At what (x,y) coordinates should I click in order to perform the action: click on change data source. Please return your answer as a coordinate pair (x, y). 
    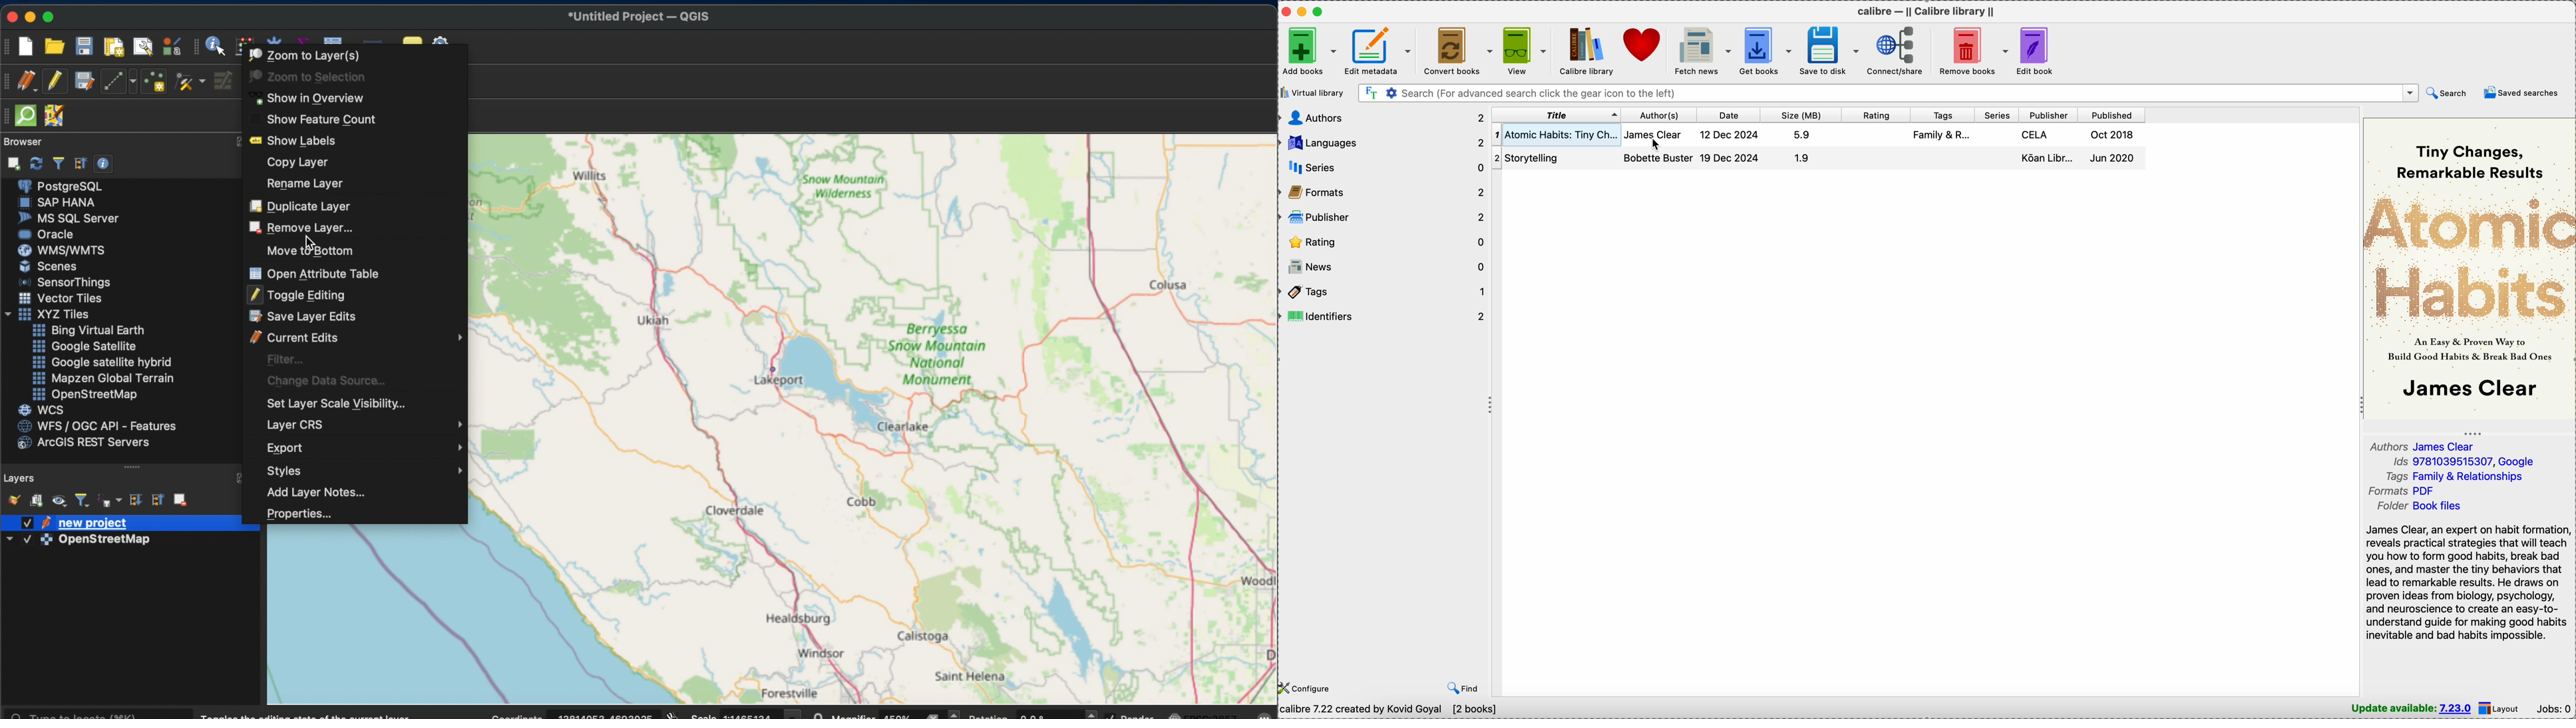
    Looking at the image, I should click on (322, 379).